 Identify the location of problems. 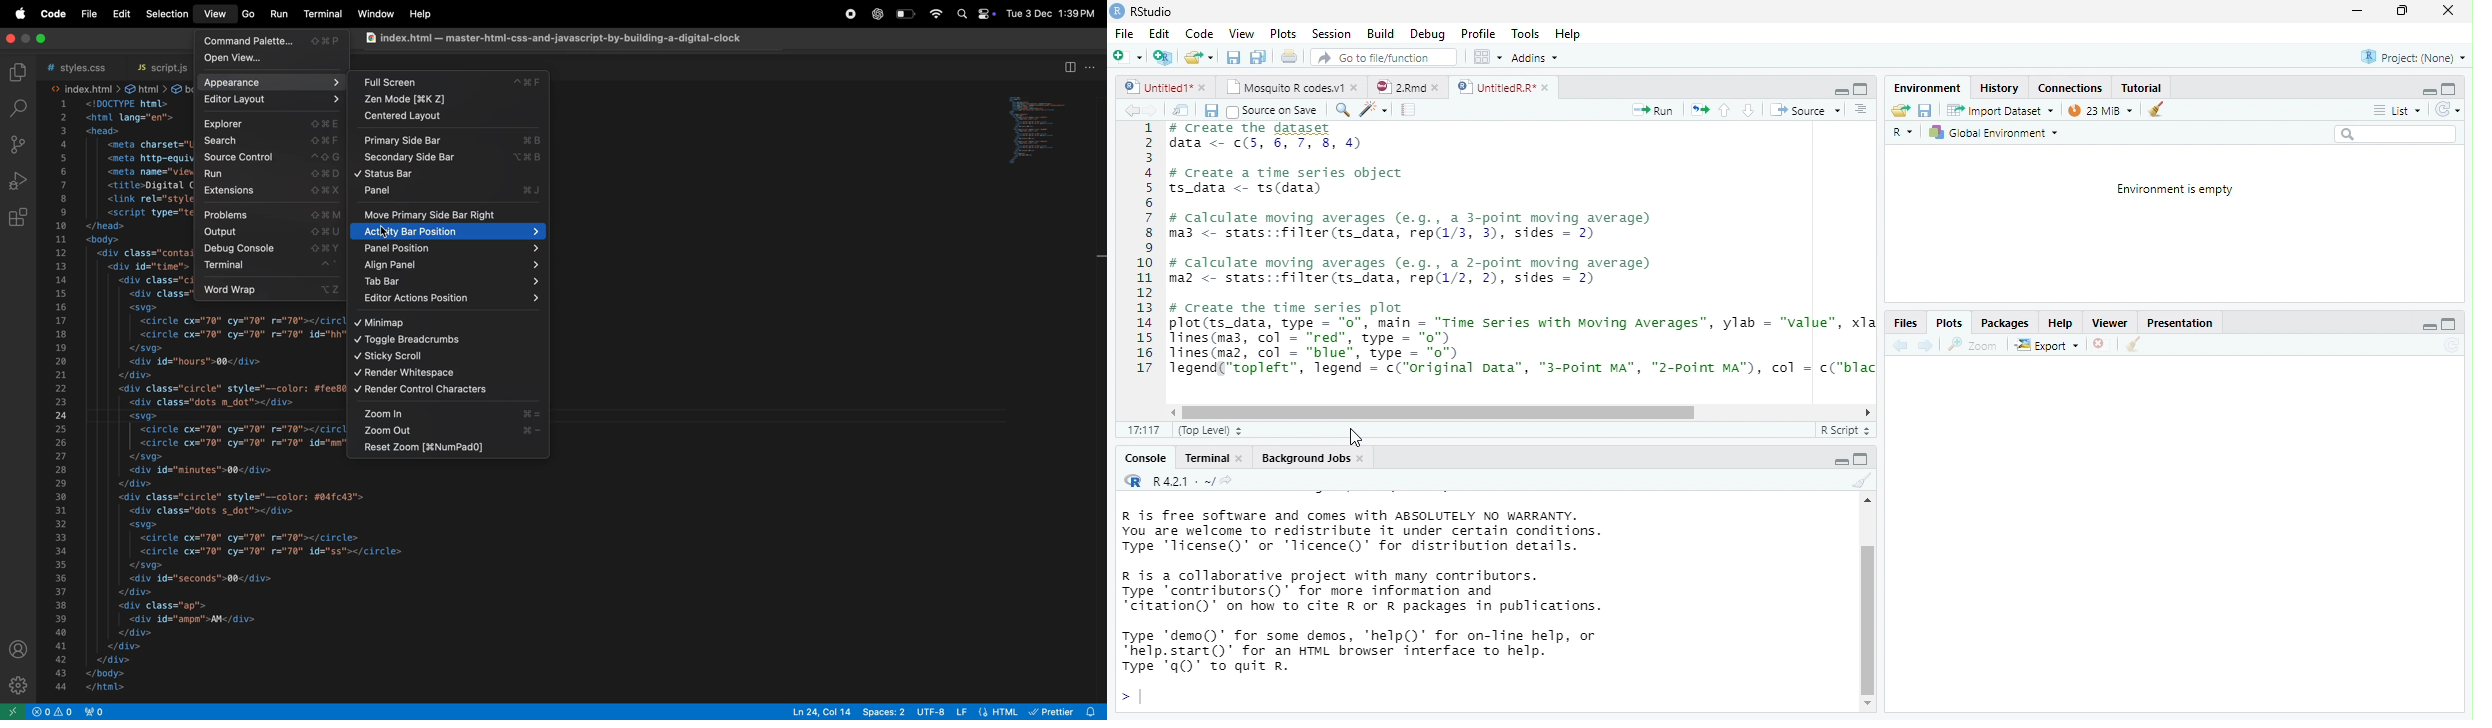
(269, 215).